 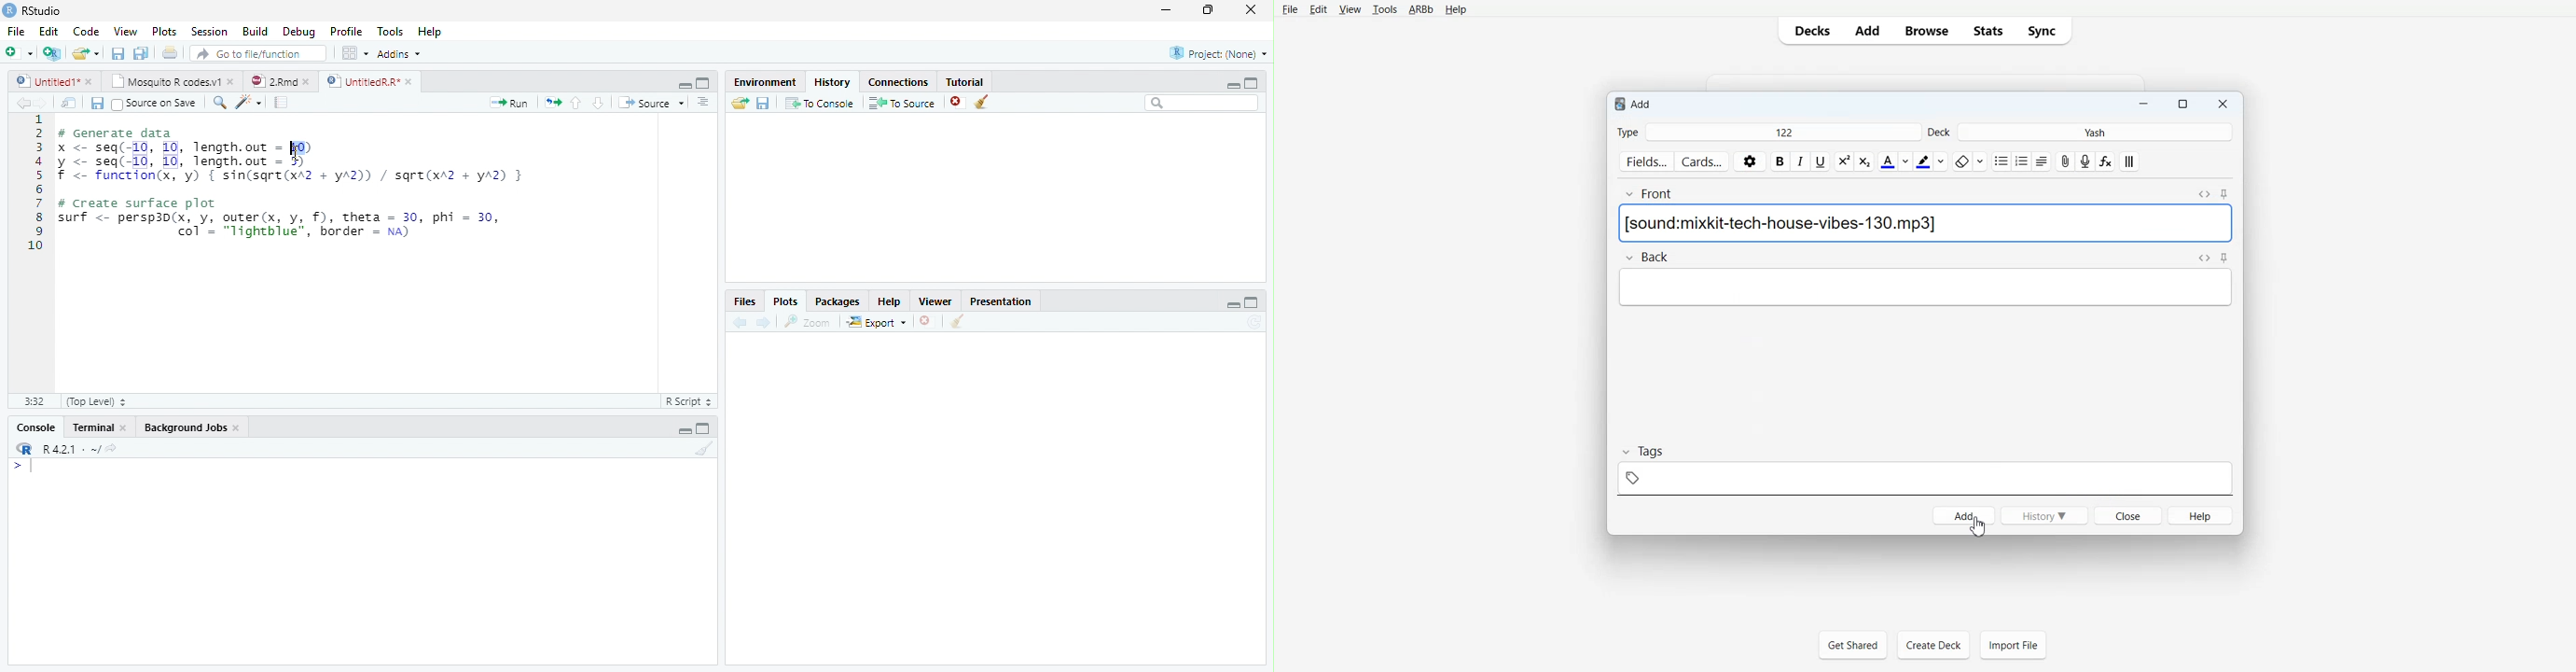 What do you see at coordinates (1971, 162) in the screenshot?
I see `eraser` at bounding box center [1971, 162].